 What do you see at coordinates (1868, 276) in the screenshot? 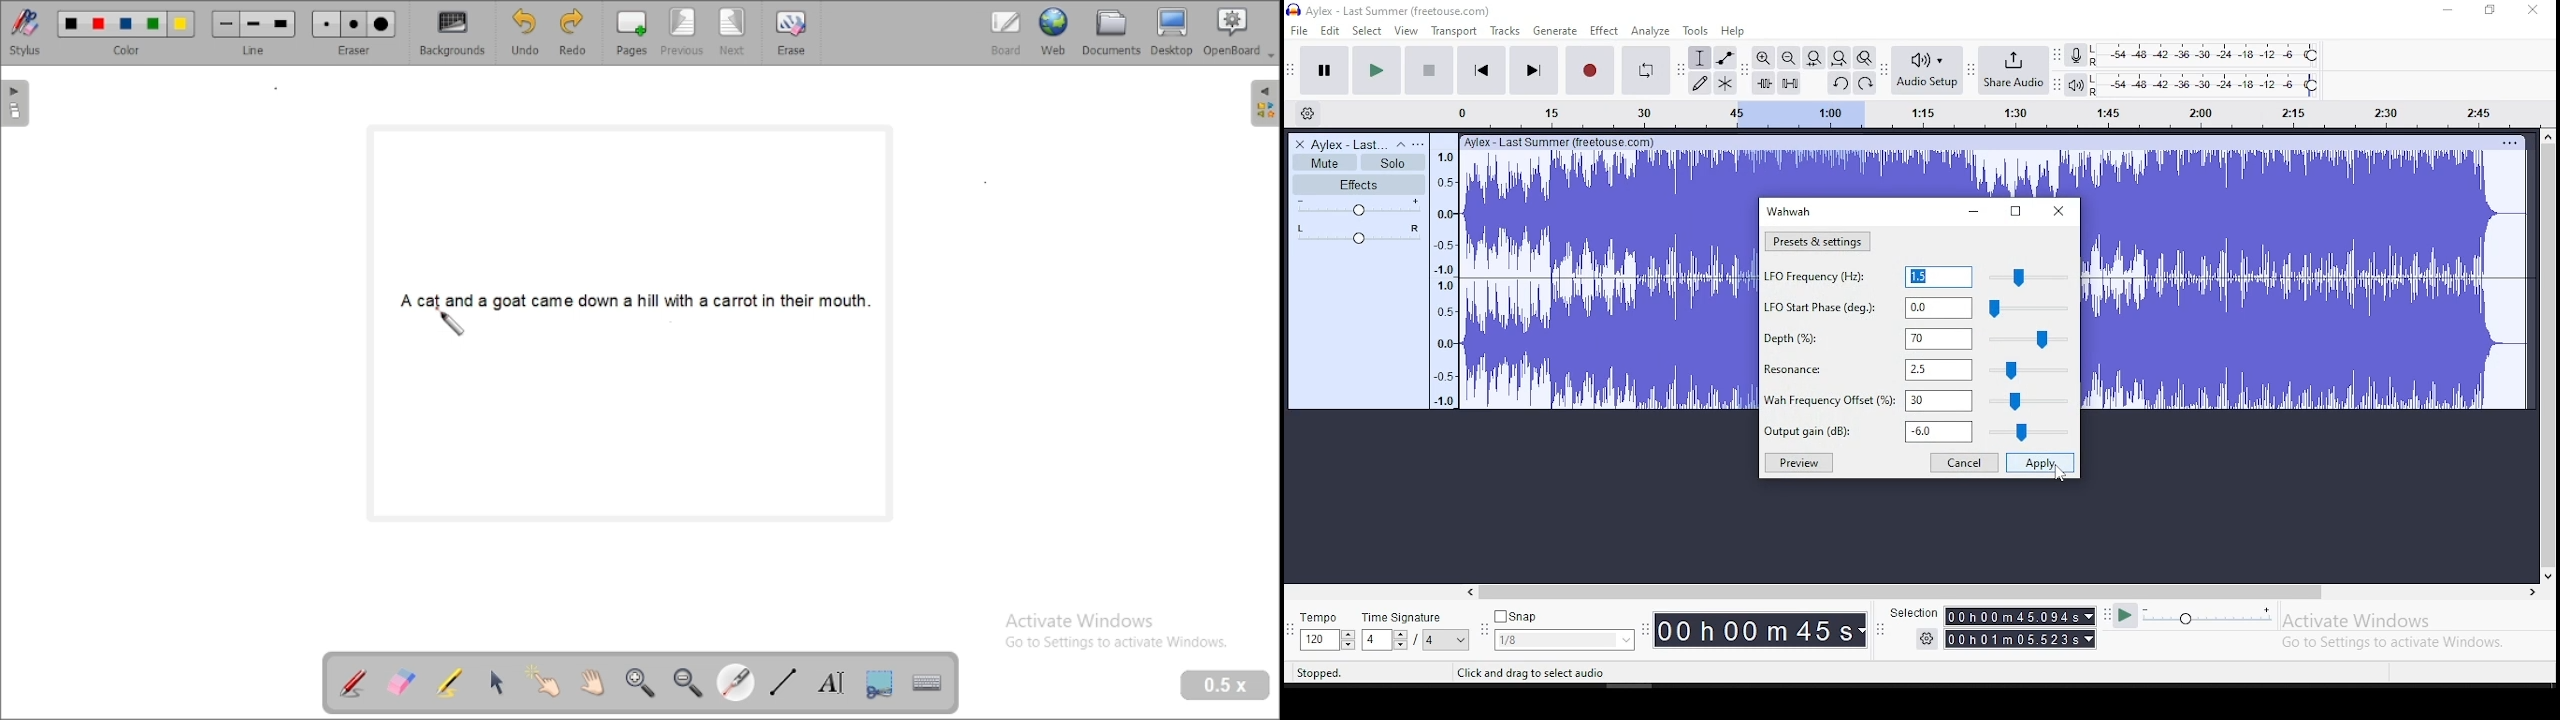
I see `LFO fequency (Hz)` at bounding box center [1868, 276].